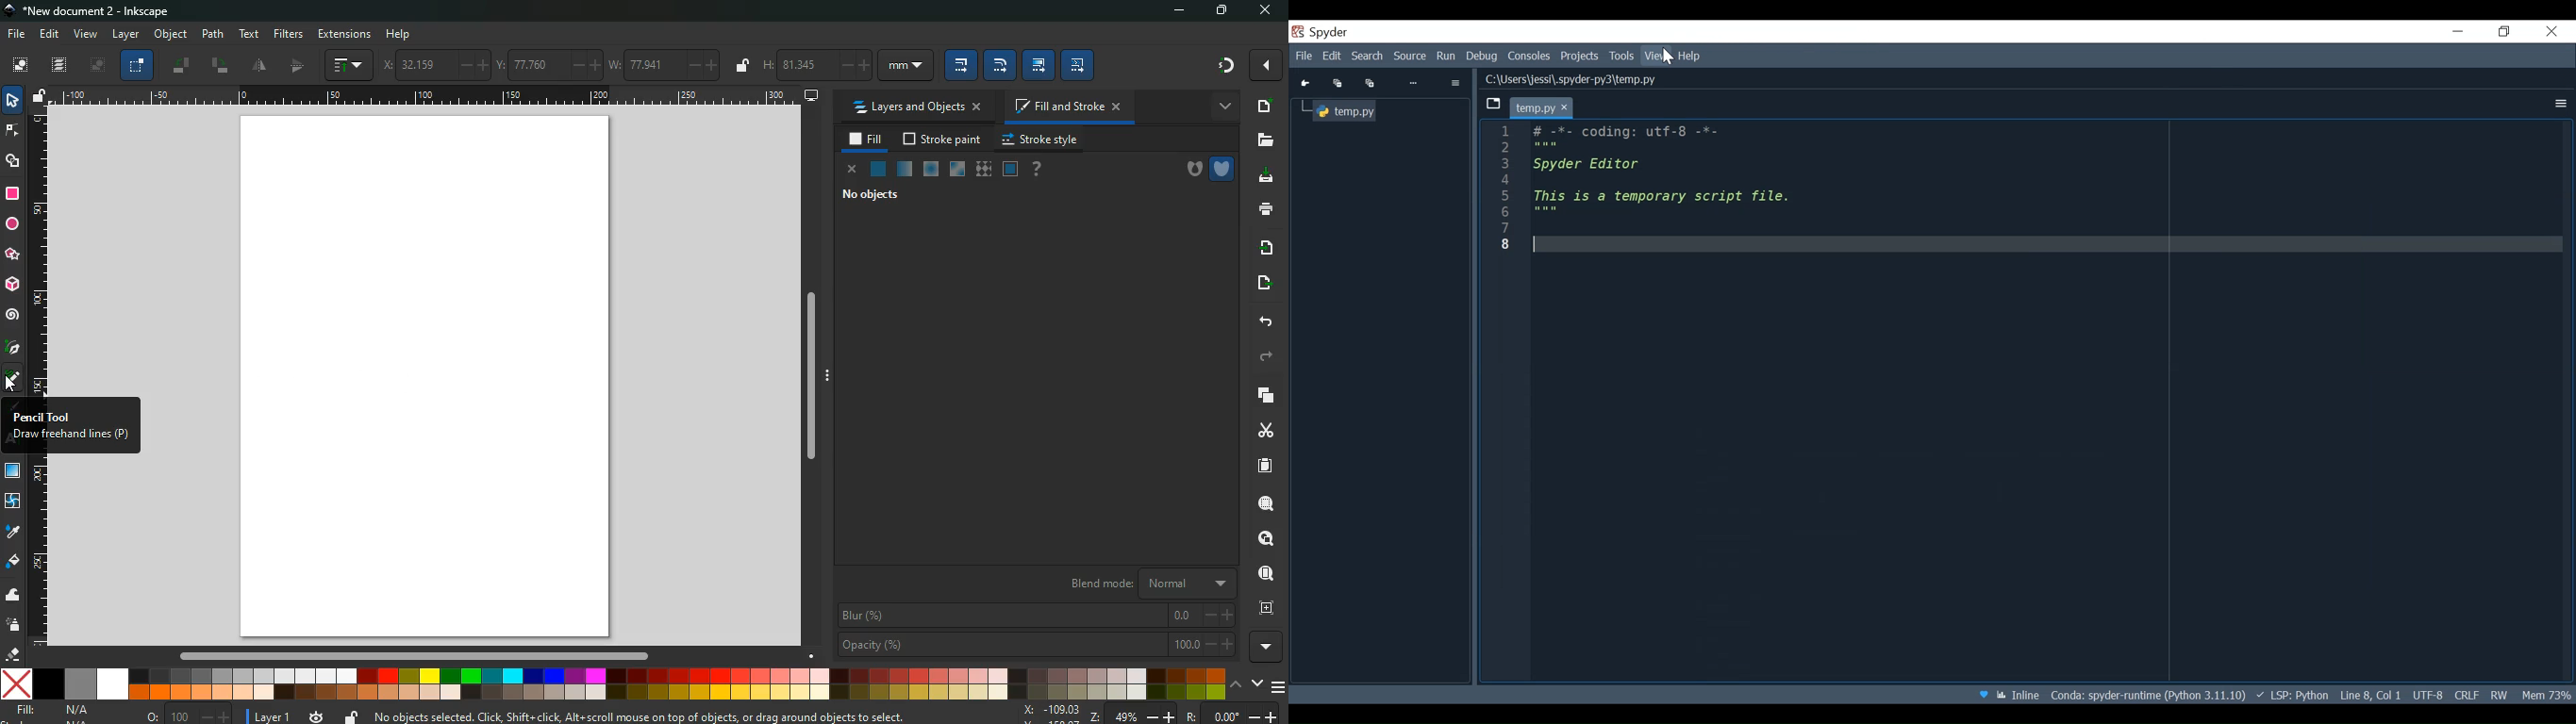 The width and height of the screenshot is (2576, 728). I want to click on color, so click(612, 683).